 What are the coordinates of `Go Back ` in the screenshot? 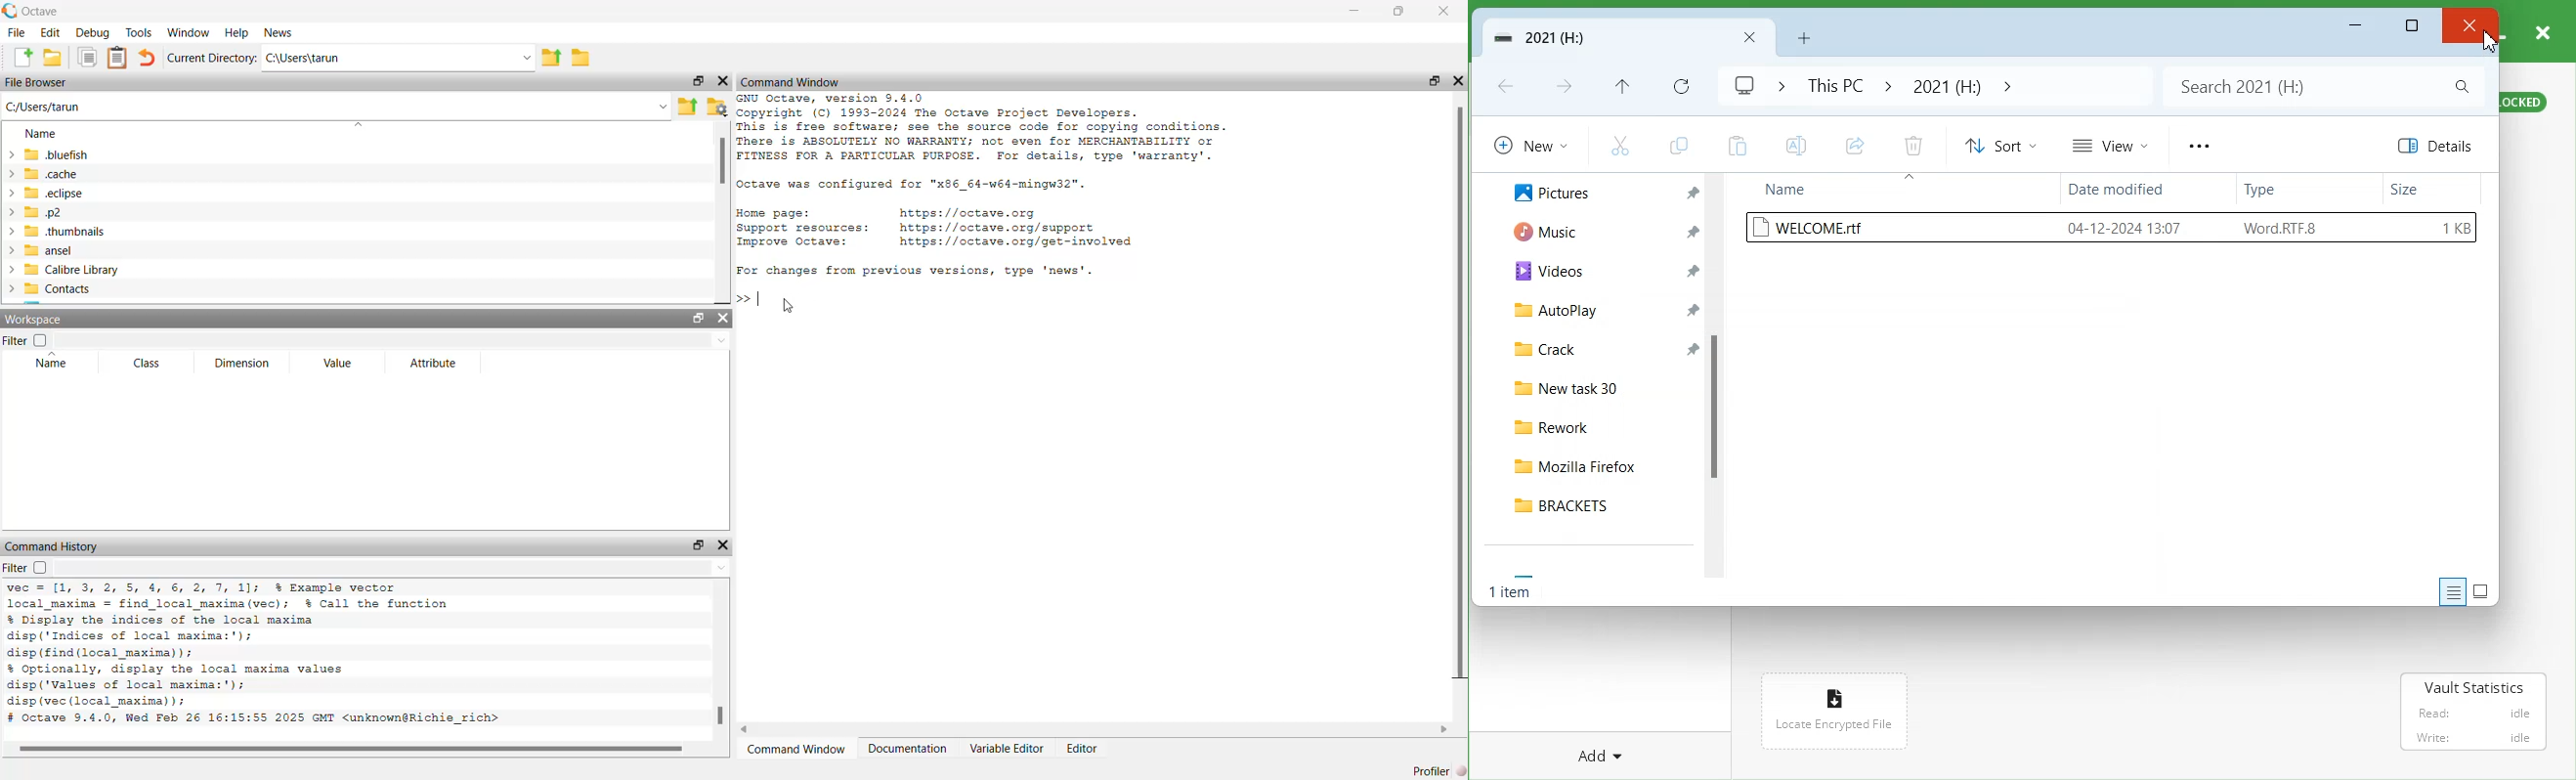 It's located at (1508, 87).